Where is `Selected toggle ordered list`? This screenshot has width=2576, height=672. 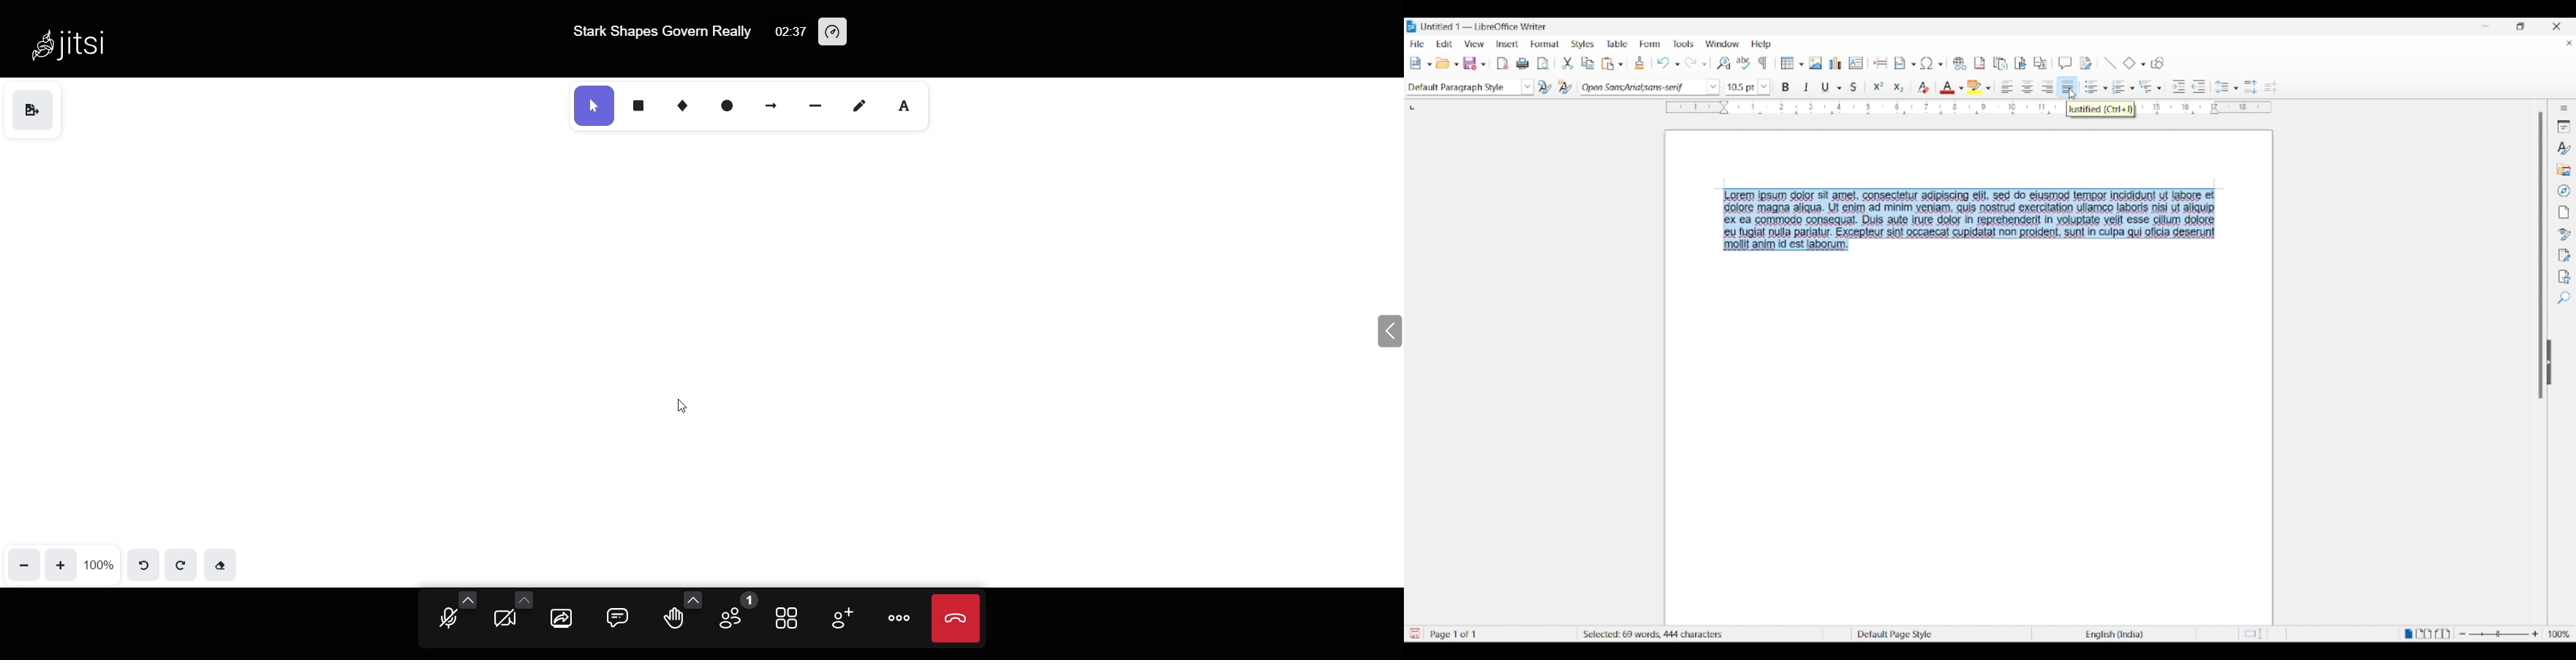 Selected toggle ordered list is located at coordinates (2119, 86).